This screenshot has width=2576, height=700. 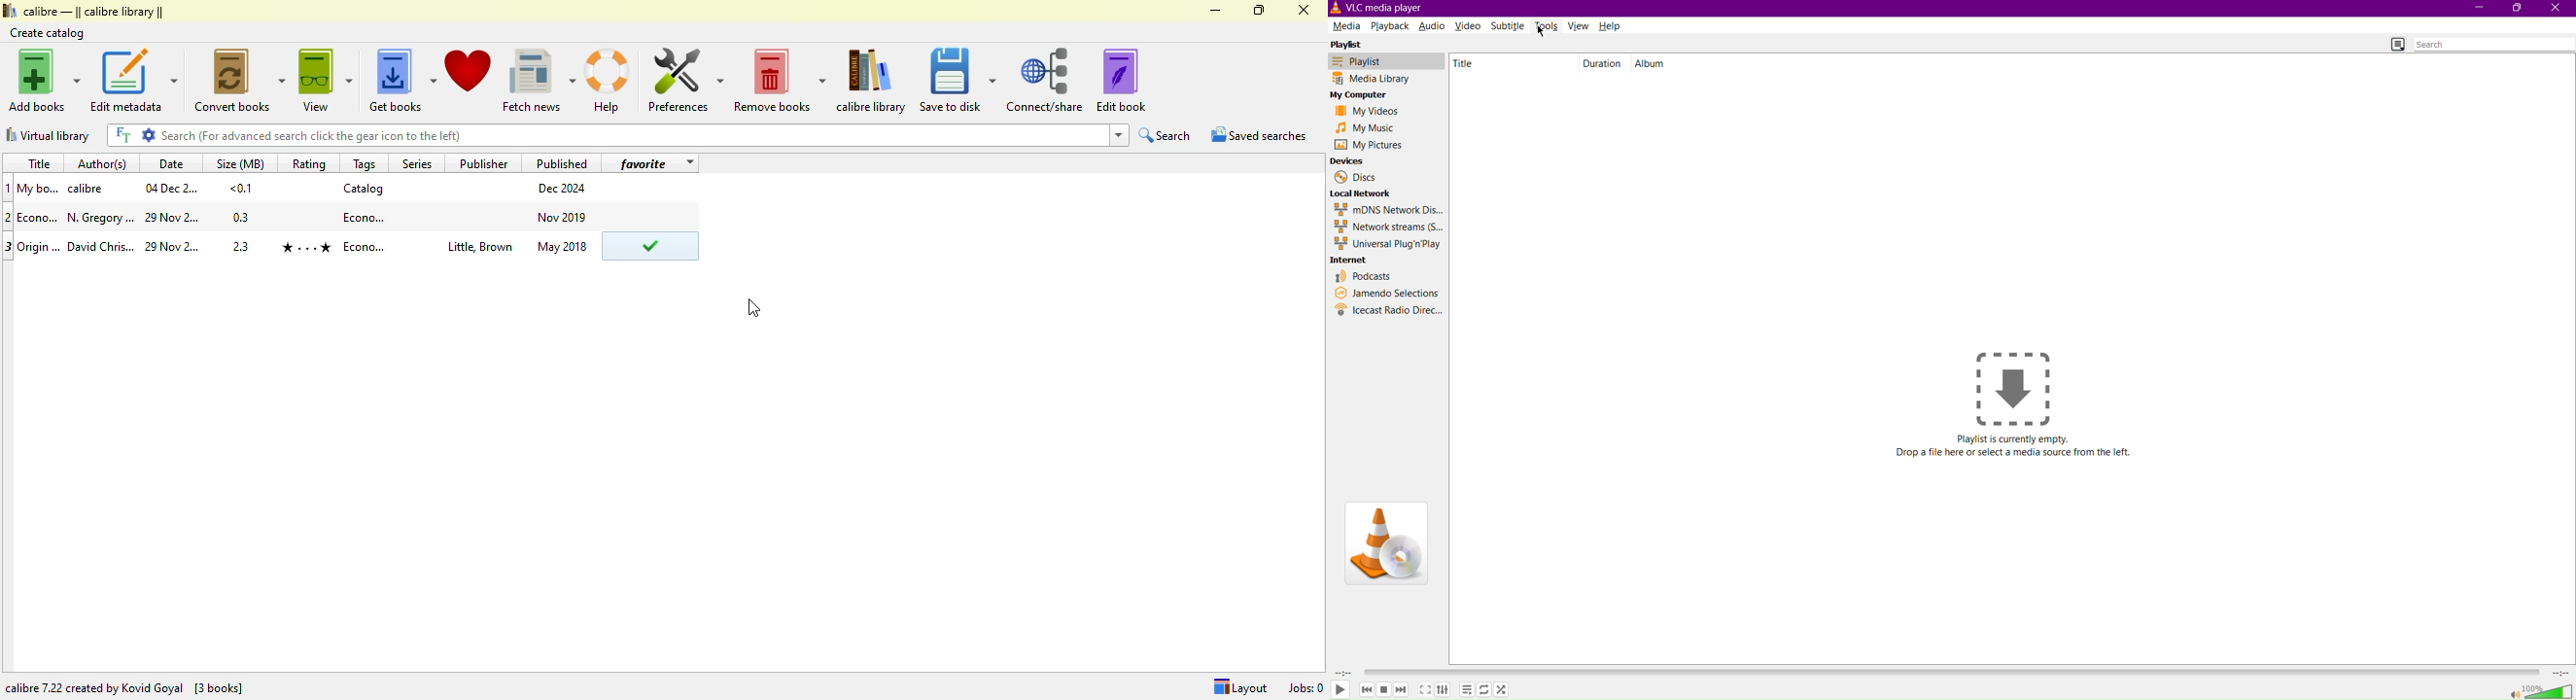 What do you see at coordinates (539, 81) in the screenshot?
I see `fetch news` at bounding box center [539, 81].